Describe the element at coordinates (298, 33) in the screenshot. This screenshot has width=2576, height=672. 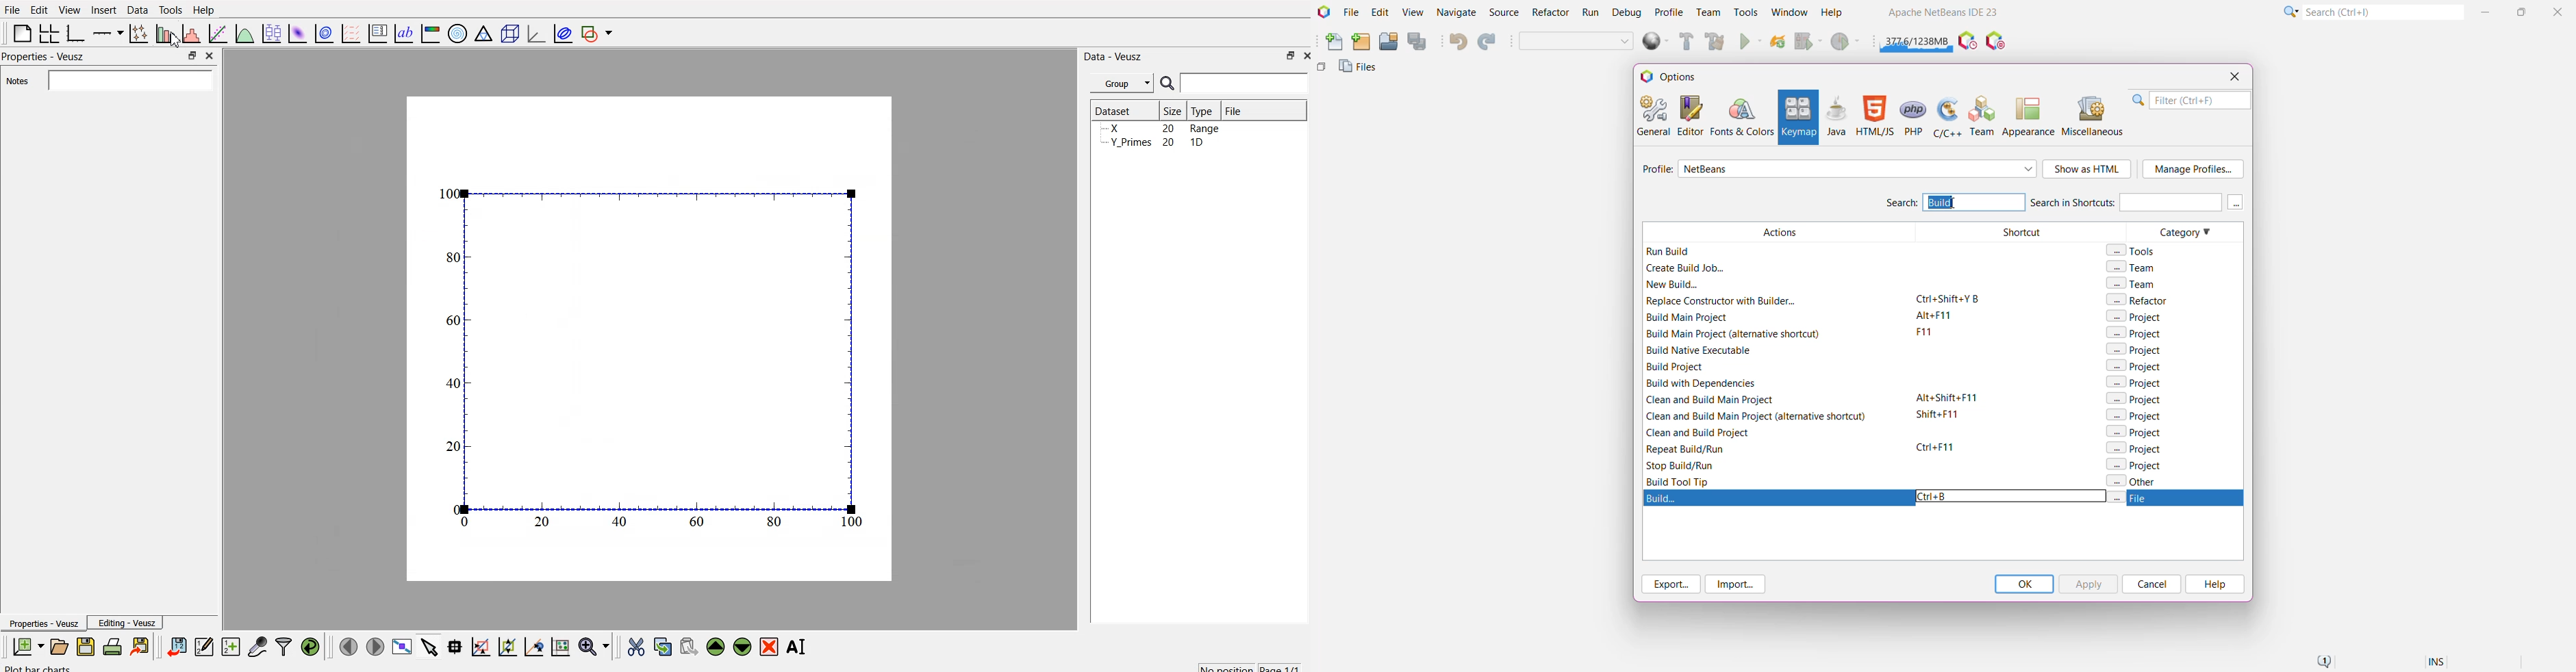
I see `plot dataset` at that location.